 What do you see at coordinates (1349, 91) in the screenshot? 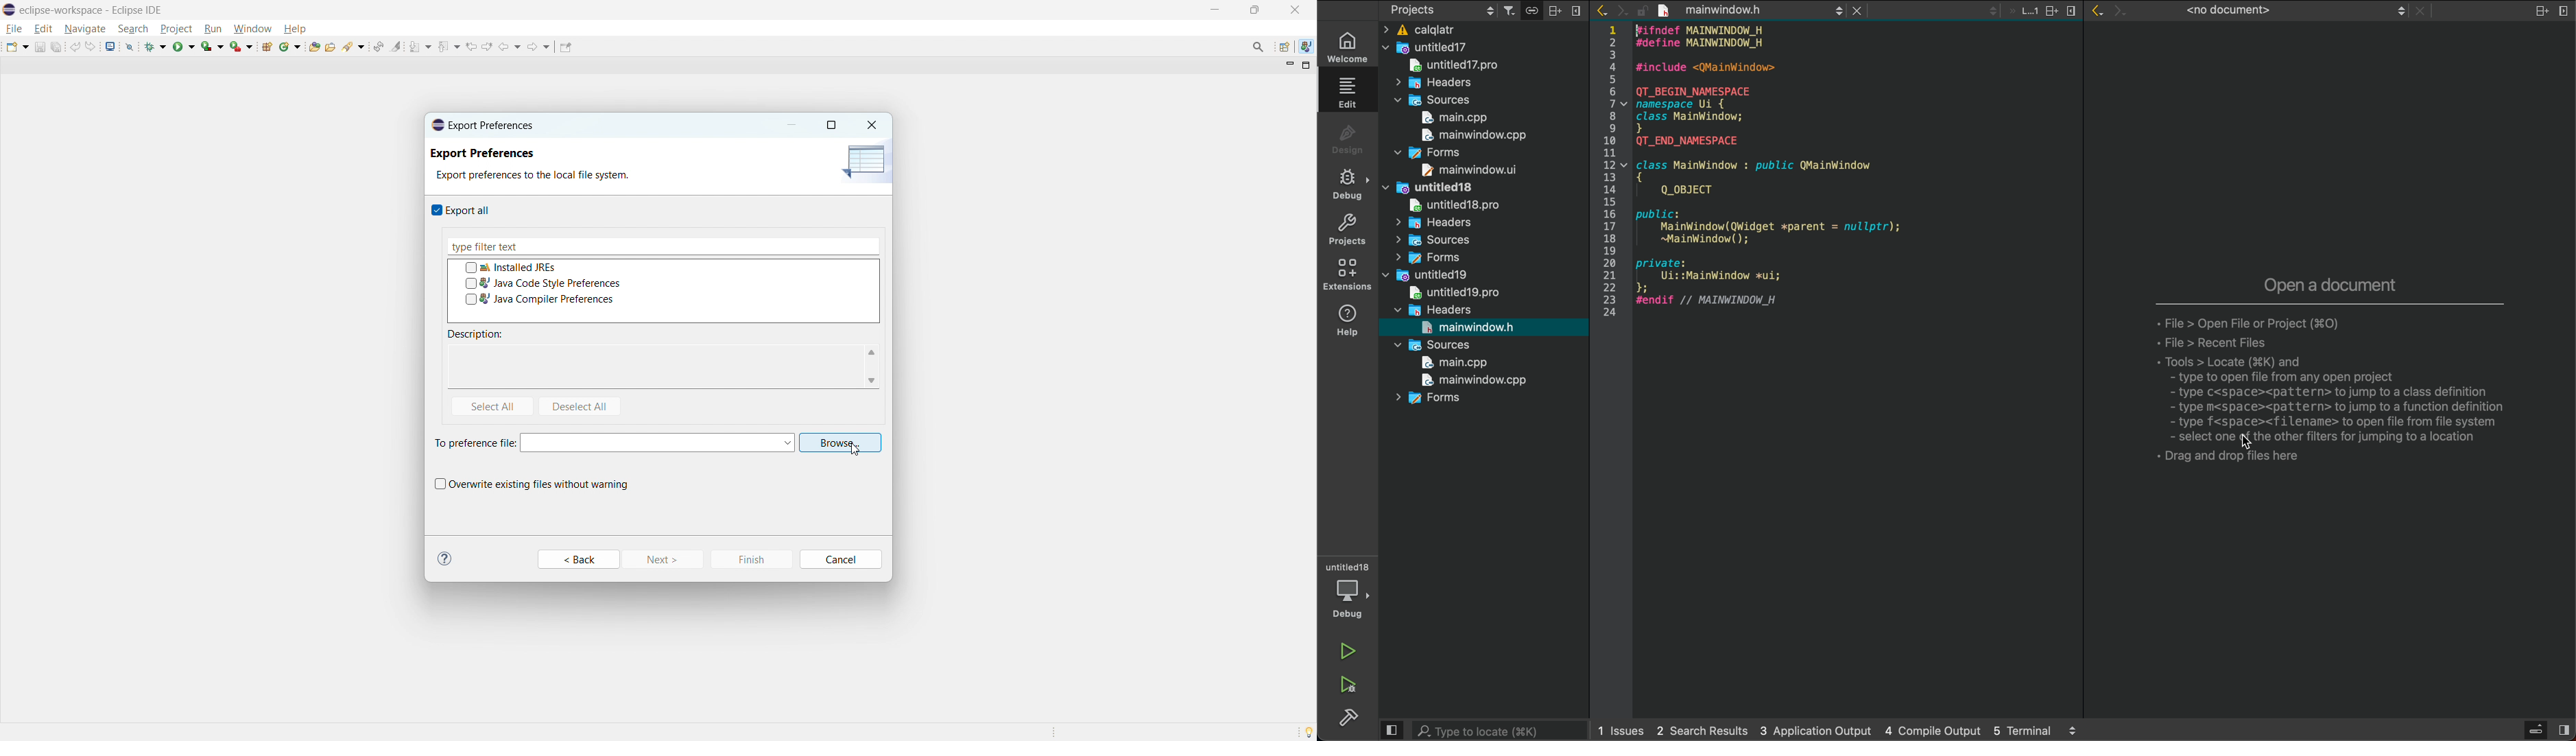
I see `edit` at bounding box center [1349, 91].